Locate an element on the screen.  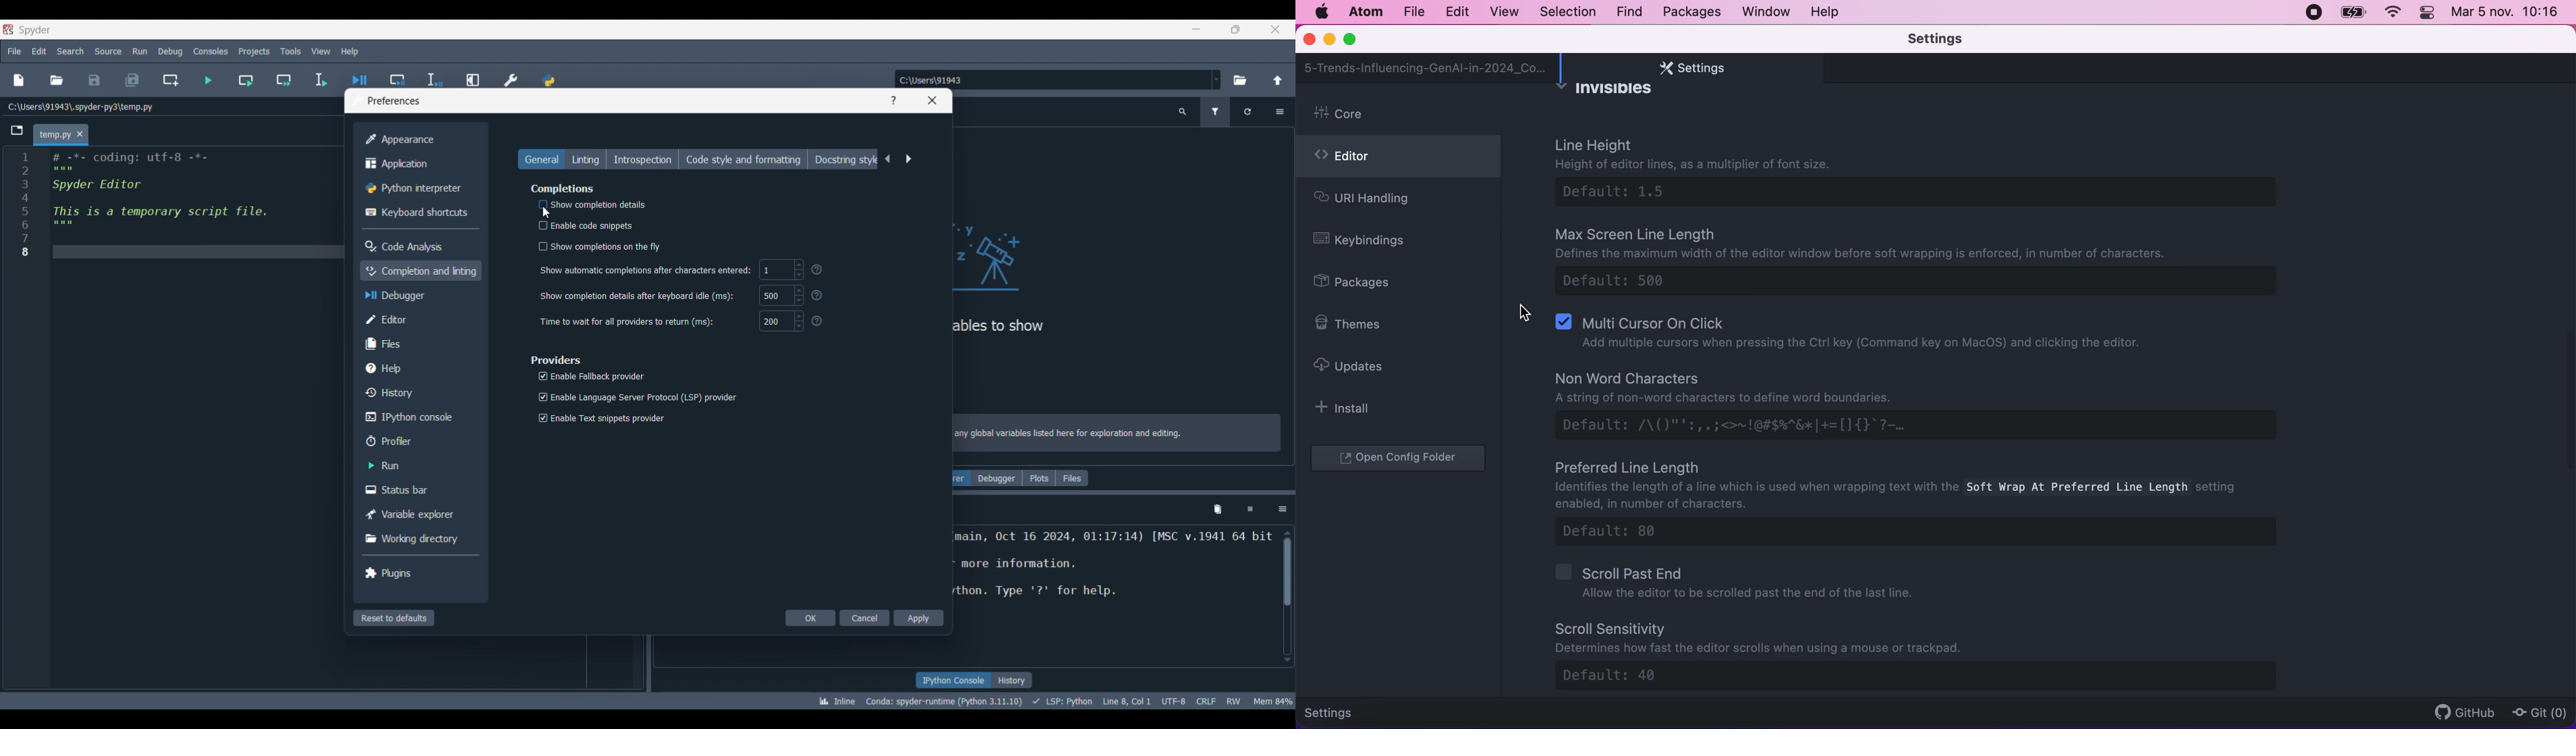
Maximize current line is located at coordinates (474, 75).